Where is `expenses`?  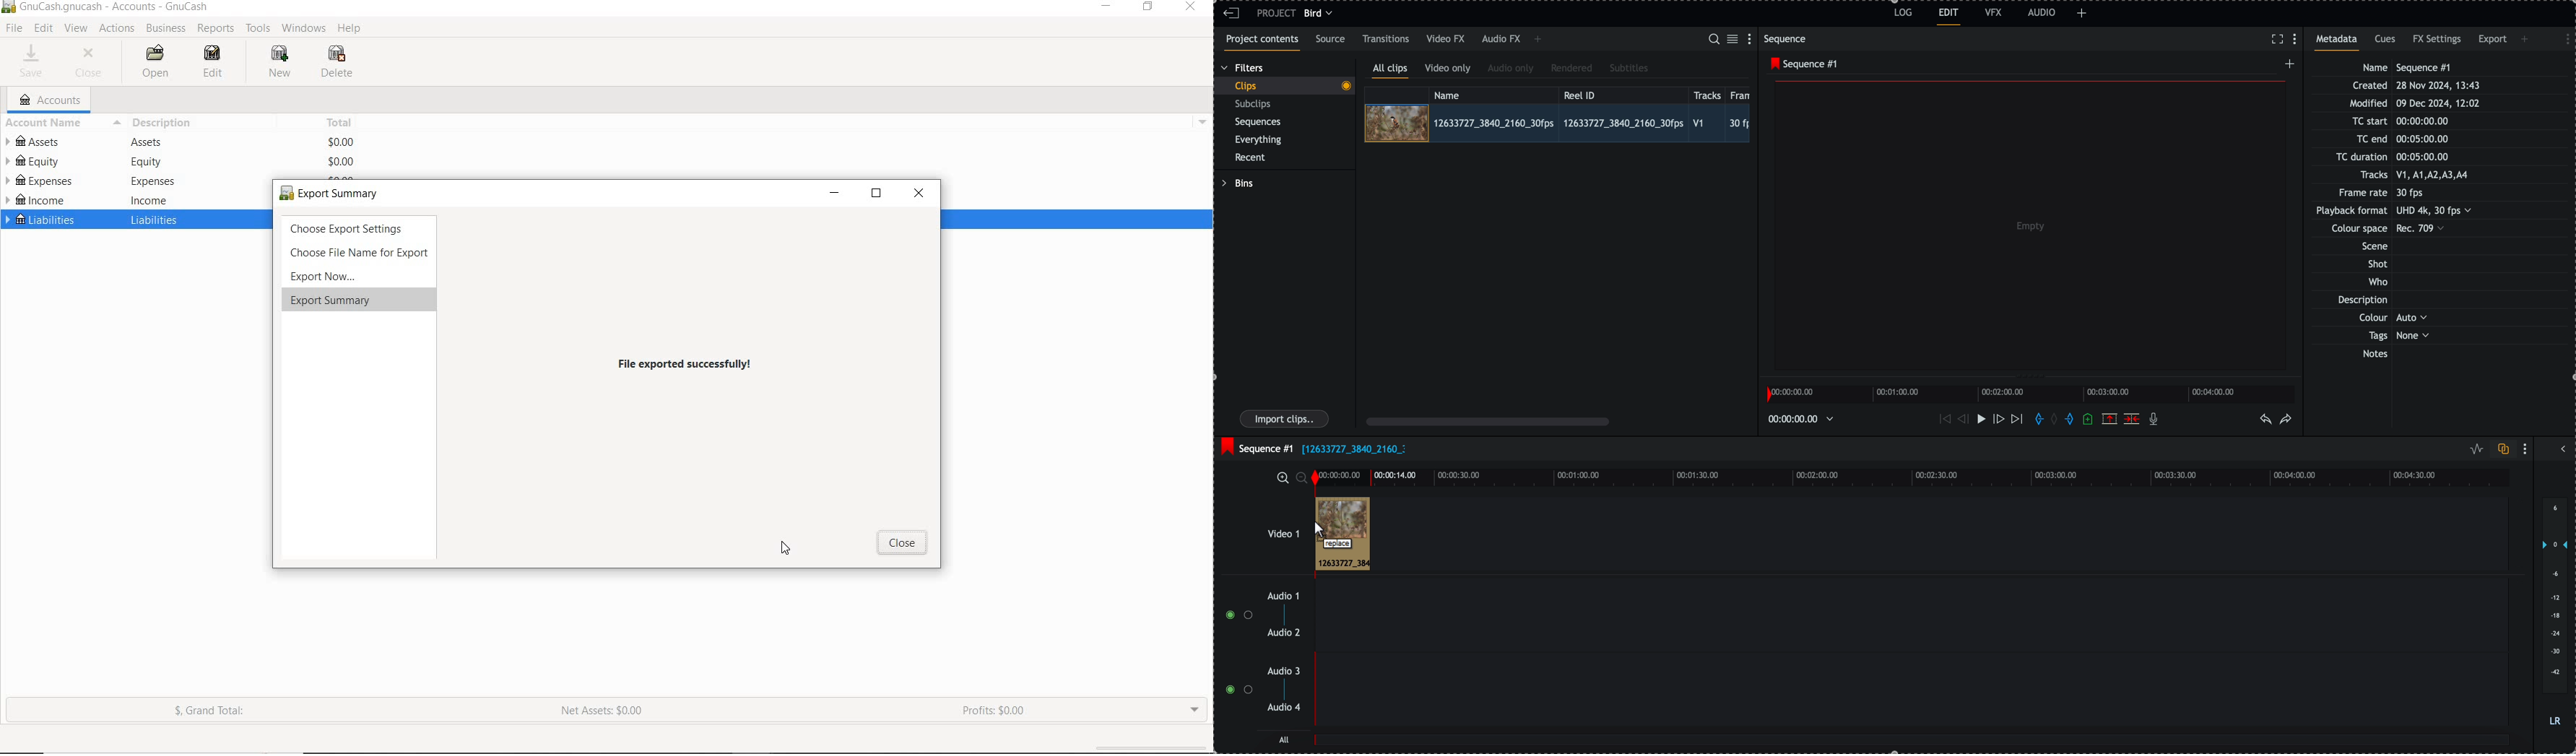
expenses is located at coordinates (151, 181).